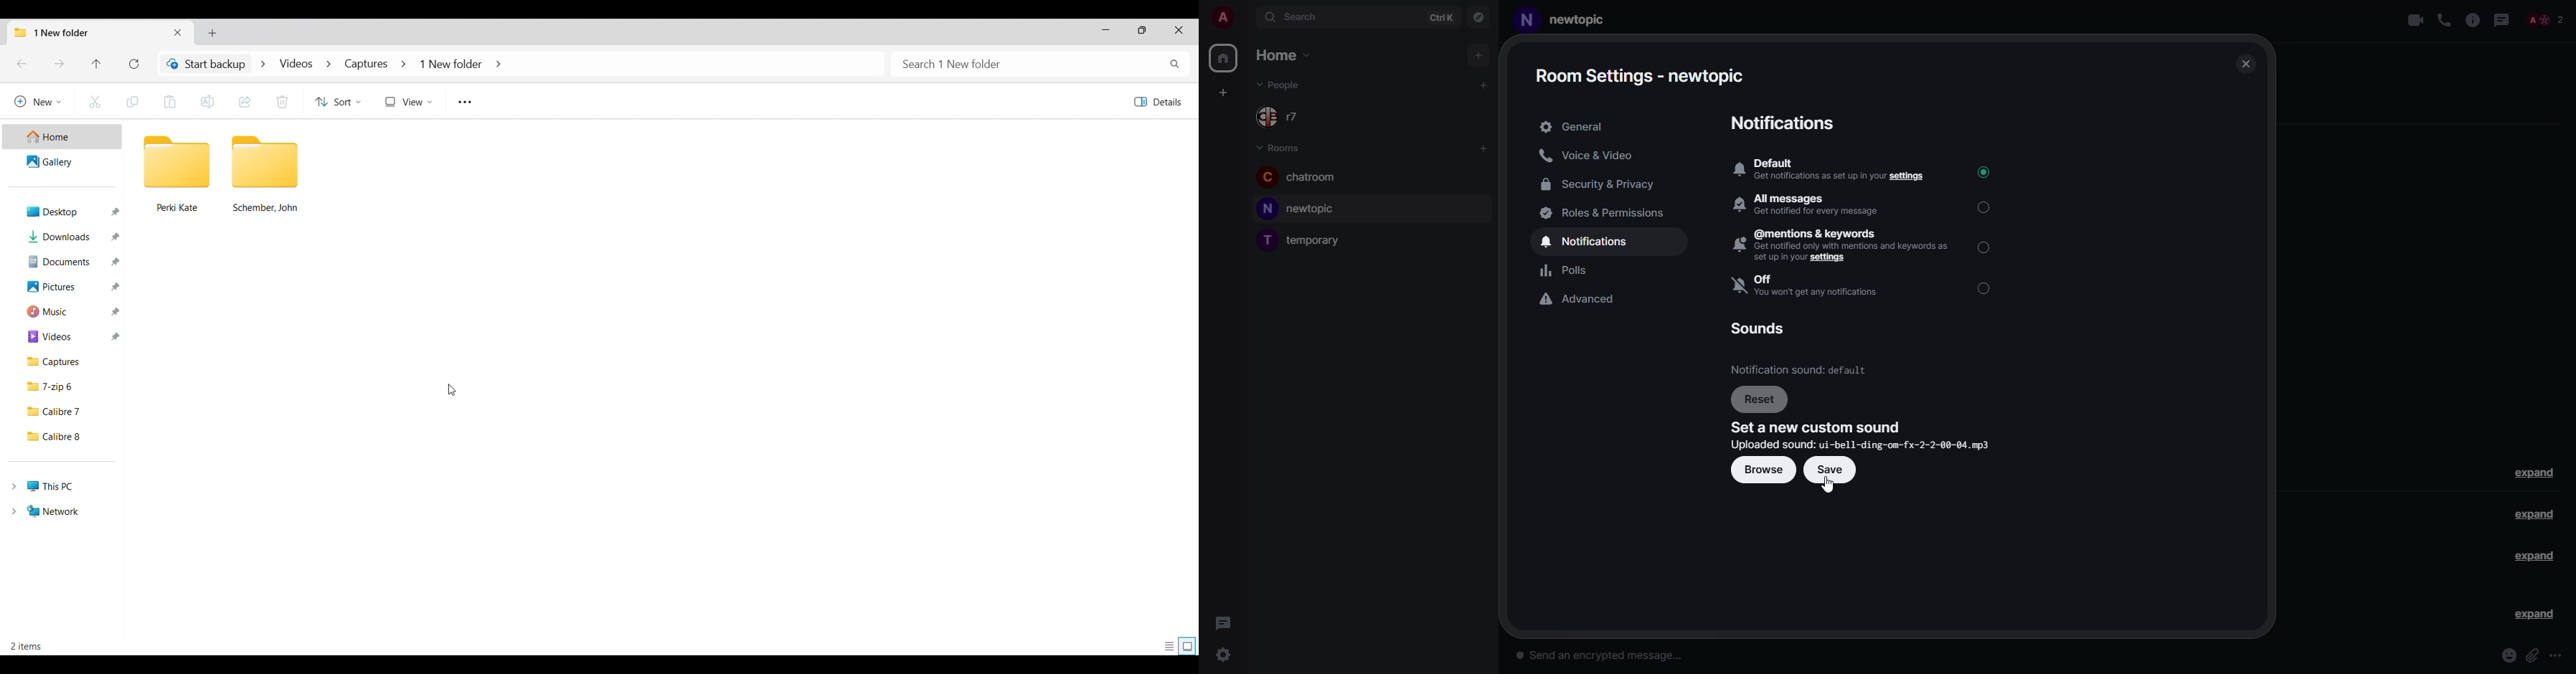 This screenshot has height=700, width=2576. I want to click on Desktop, so click(64, 212).